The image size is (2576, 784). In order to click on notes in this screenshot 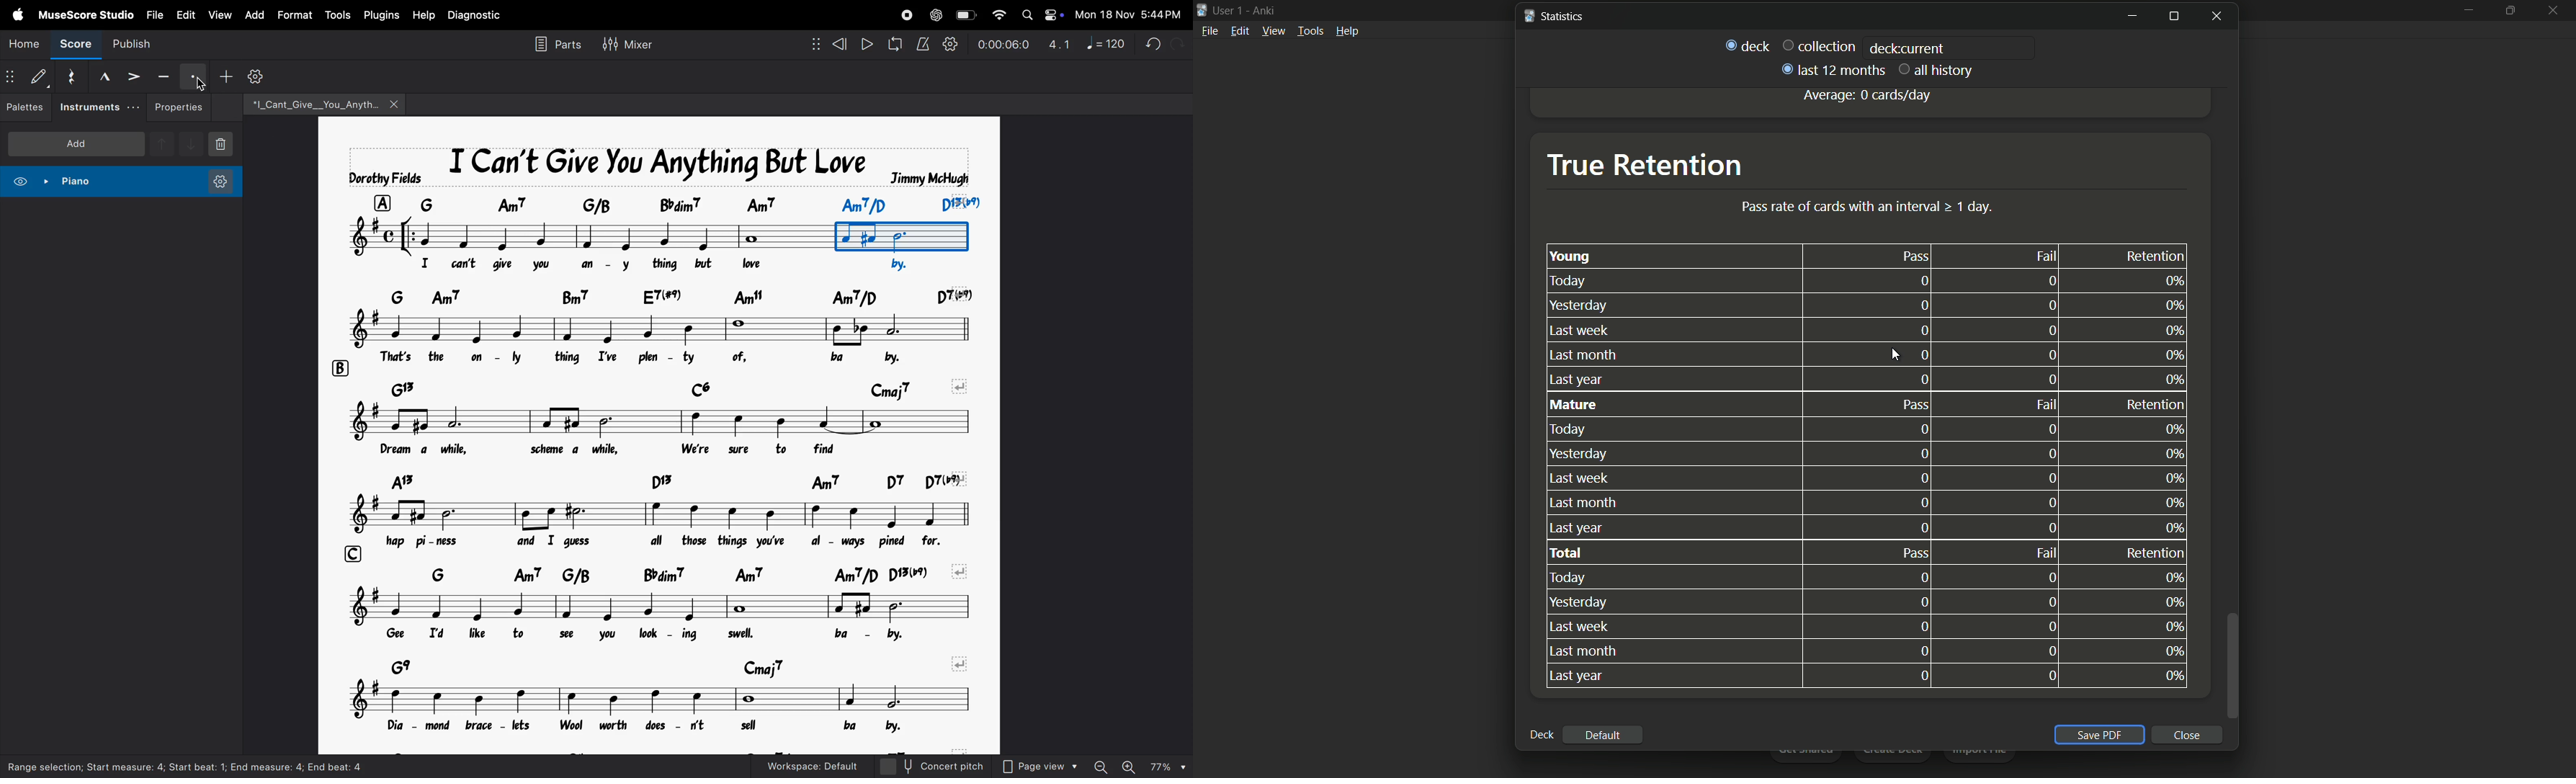, I will do `click(588, 236)`.